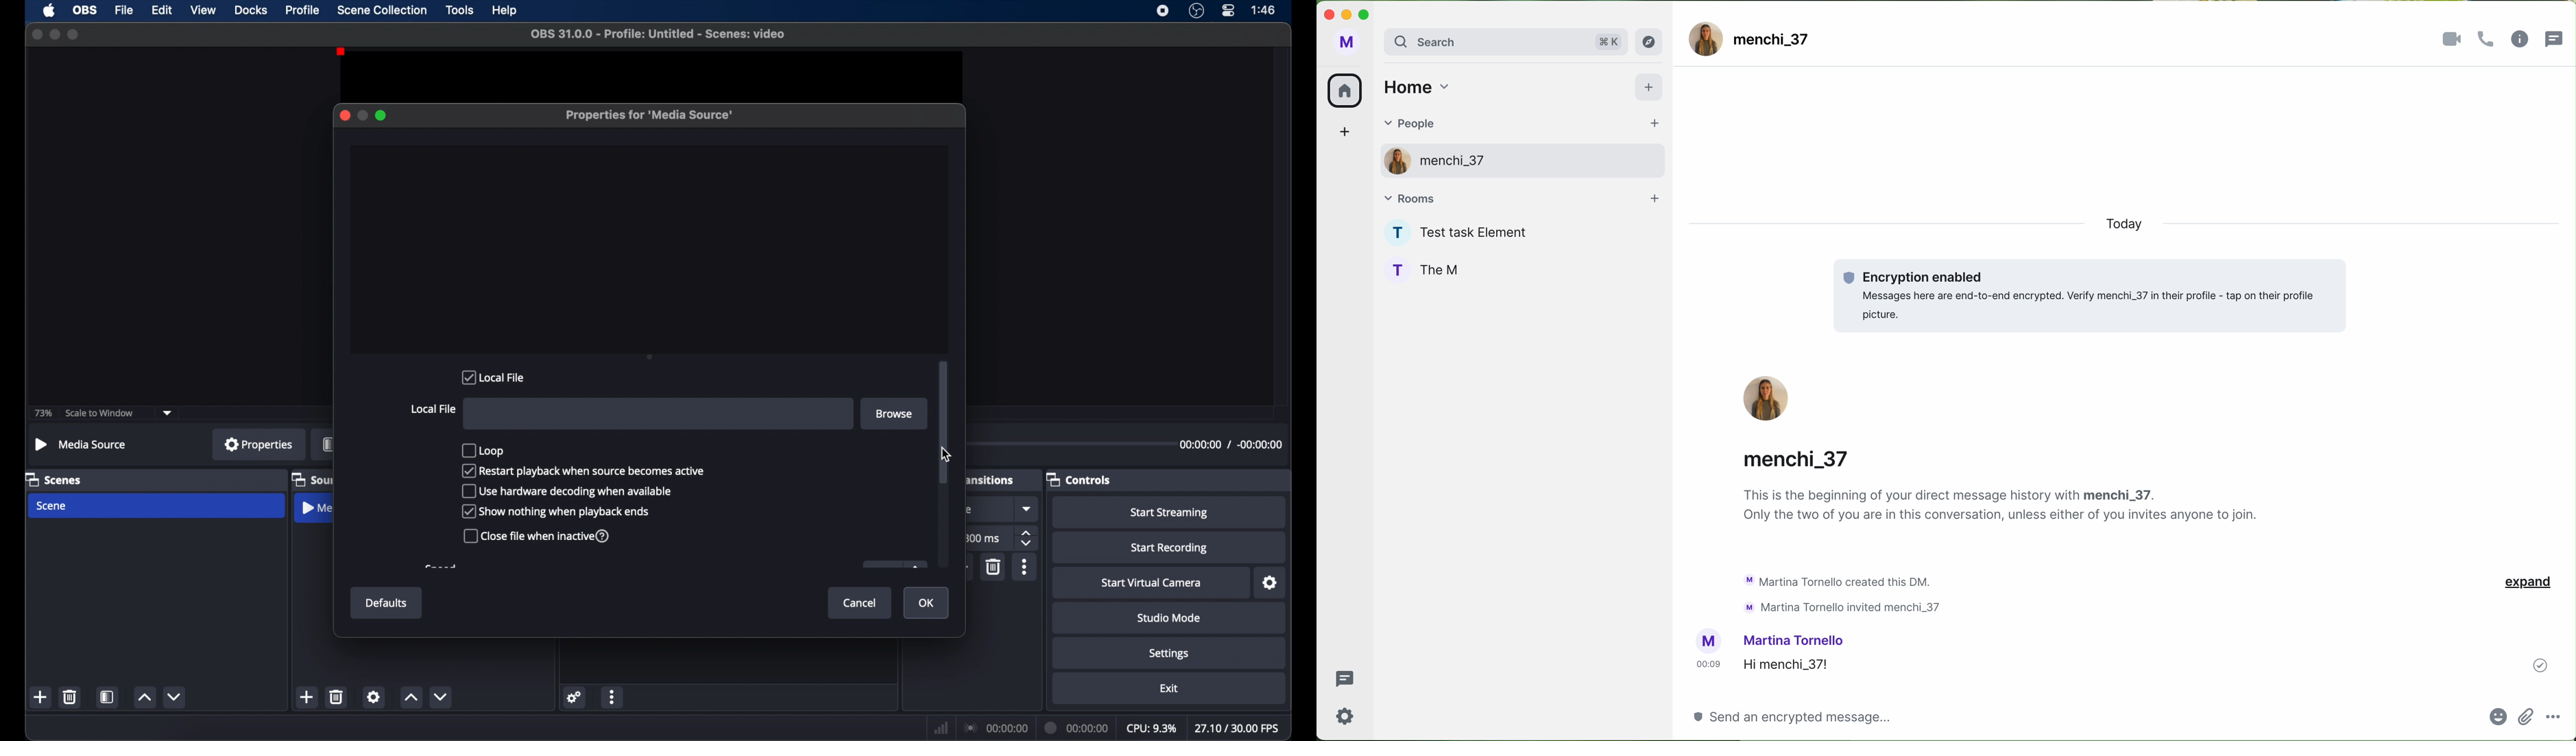 The image size is (2576, 756). Describe the element at coordinates (1155, 583) in the screenshot. I see `start virtual camera` at that location.